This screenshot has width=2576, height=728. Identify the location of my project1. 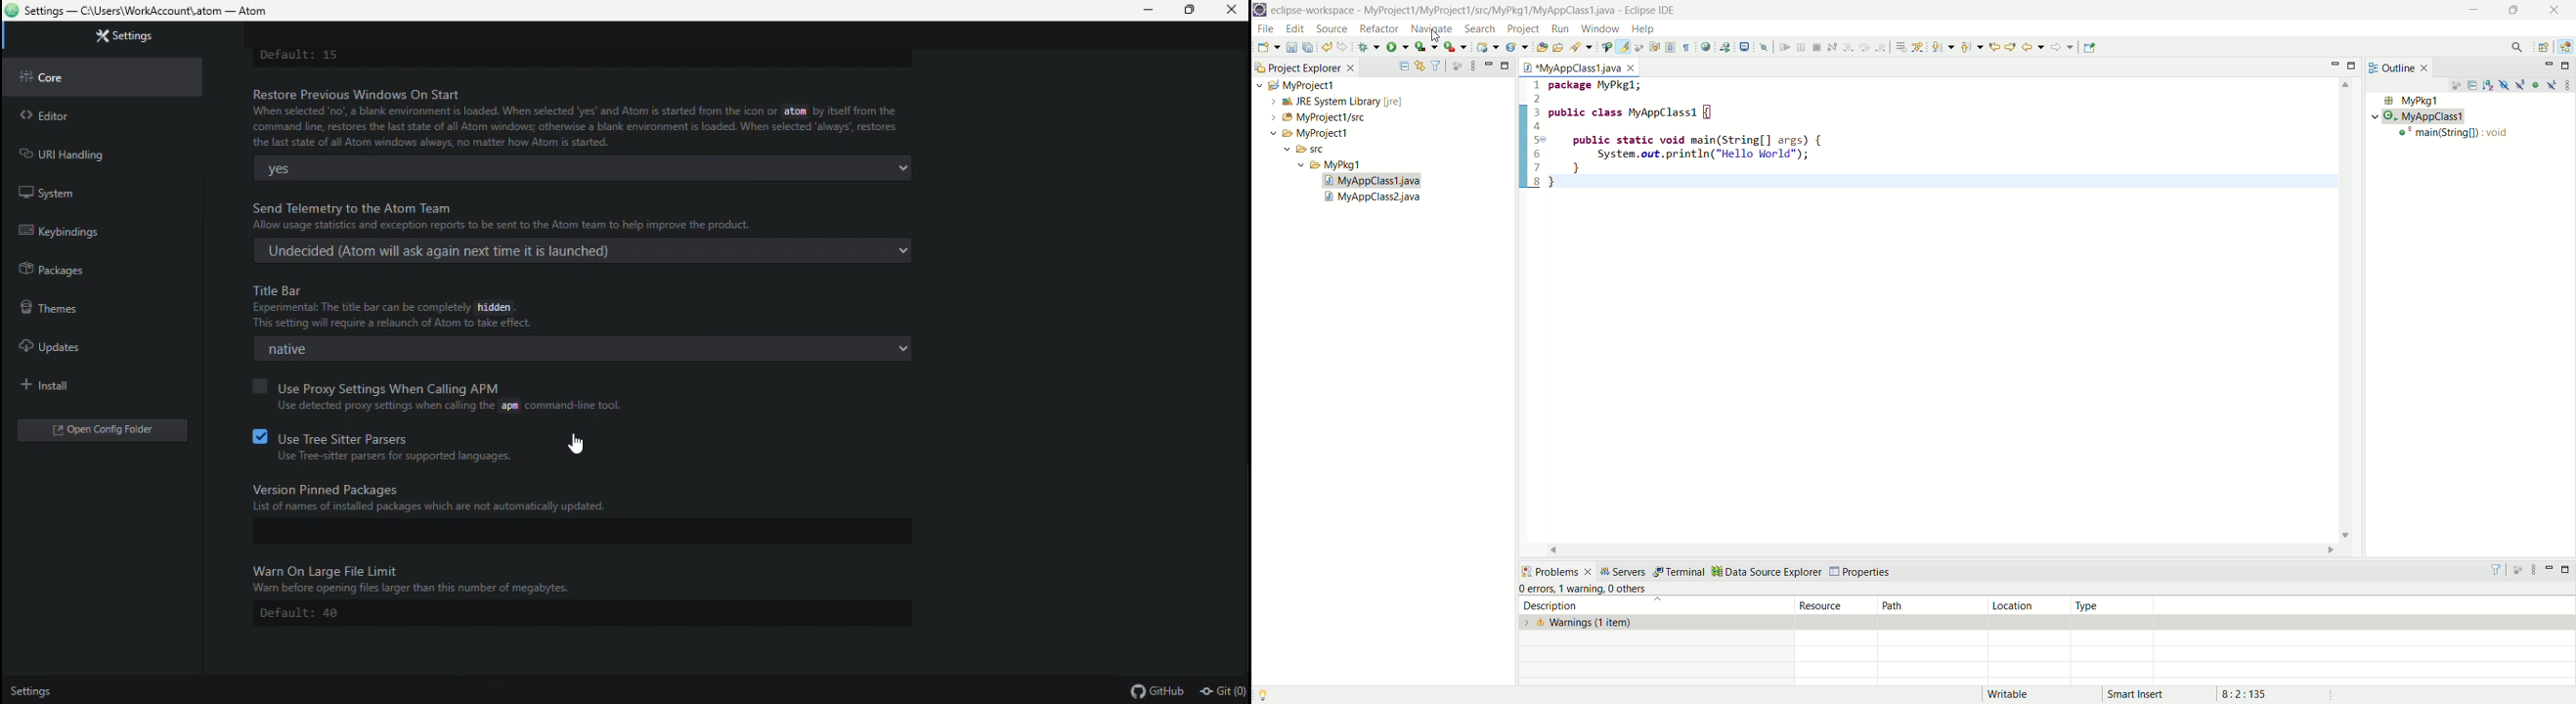
(1294, 85).